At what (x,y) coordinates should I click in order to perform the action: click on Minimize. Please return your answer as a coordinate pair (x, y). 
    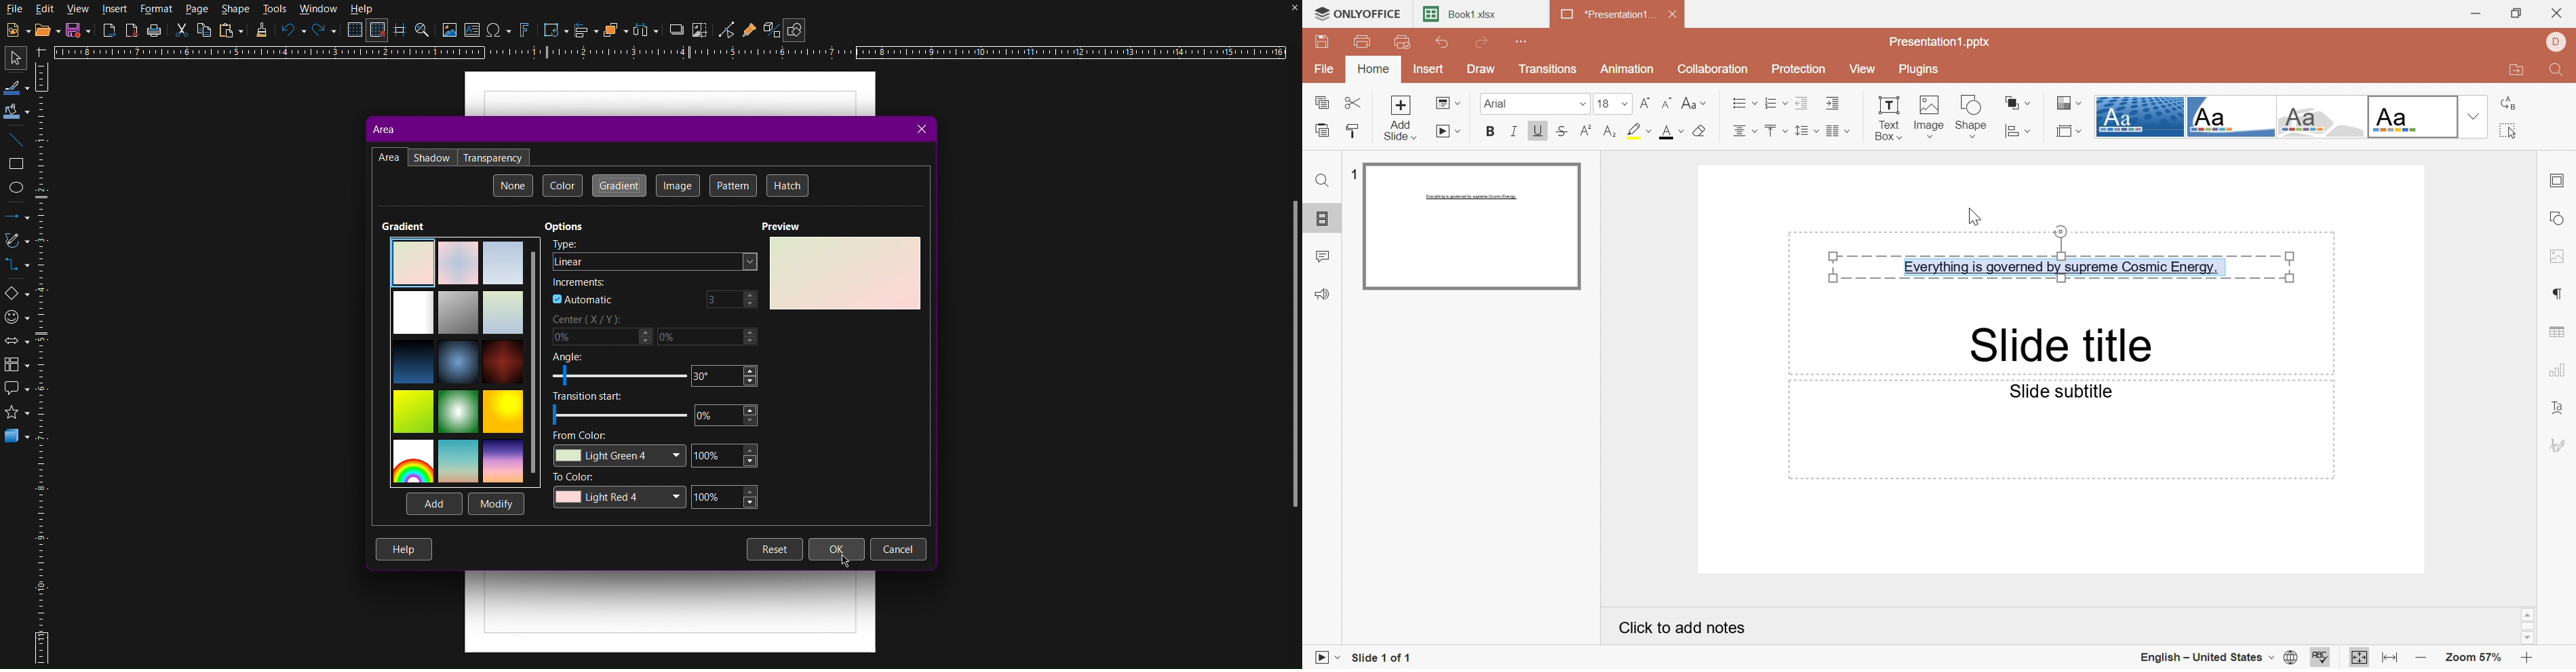
    Looking at the image, I should click on (2477, 14).